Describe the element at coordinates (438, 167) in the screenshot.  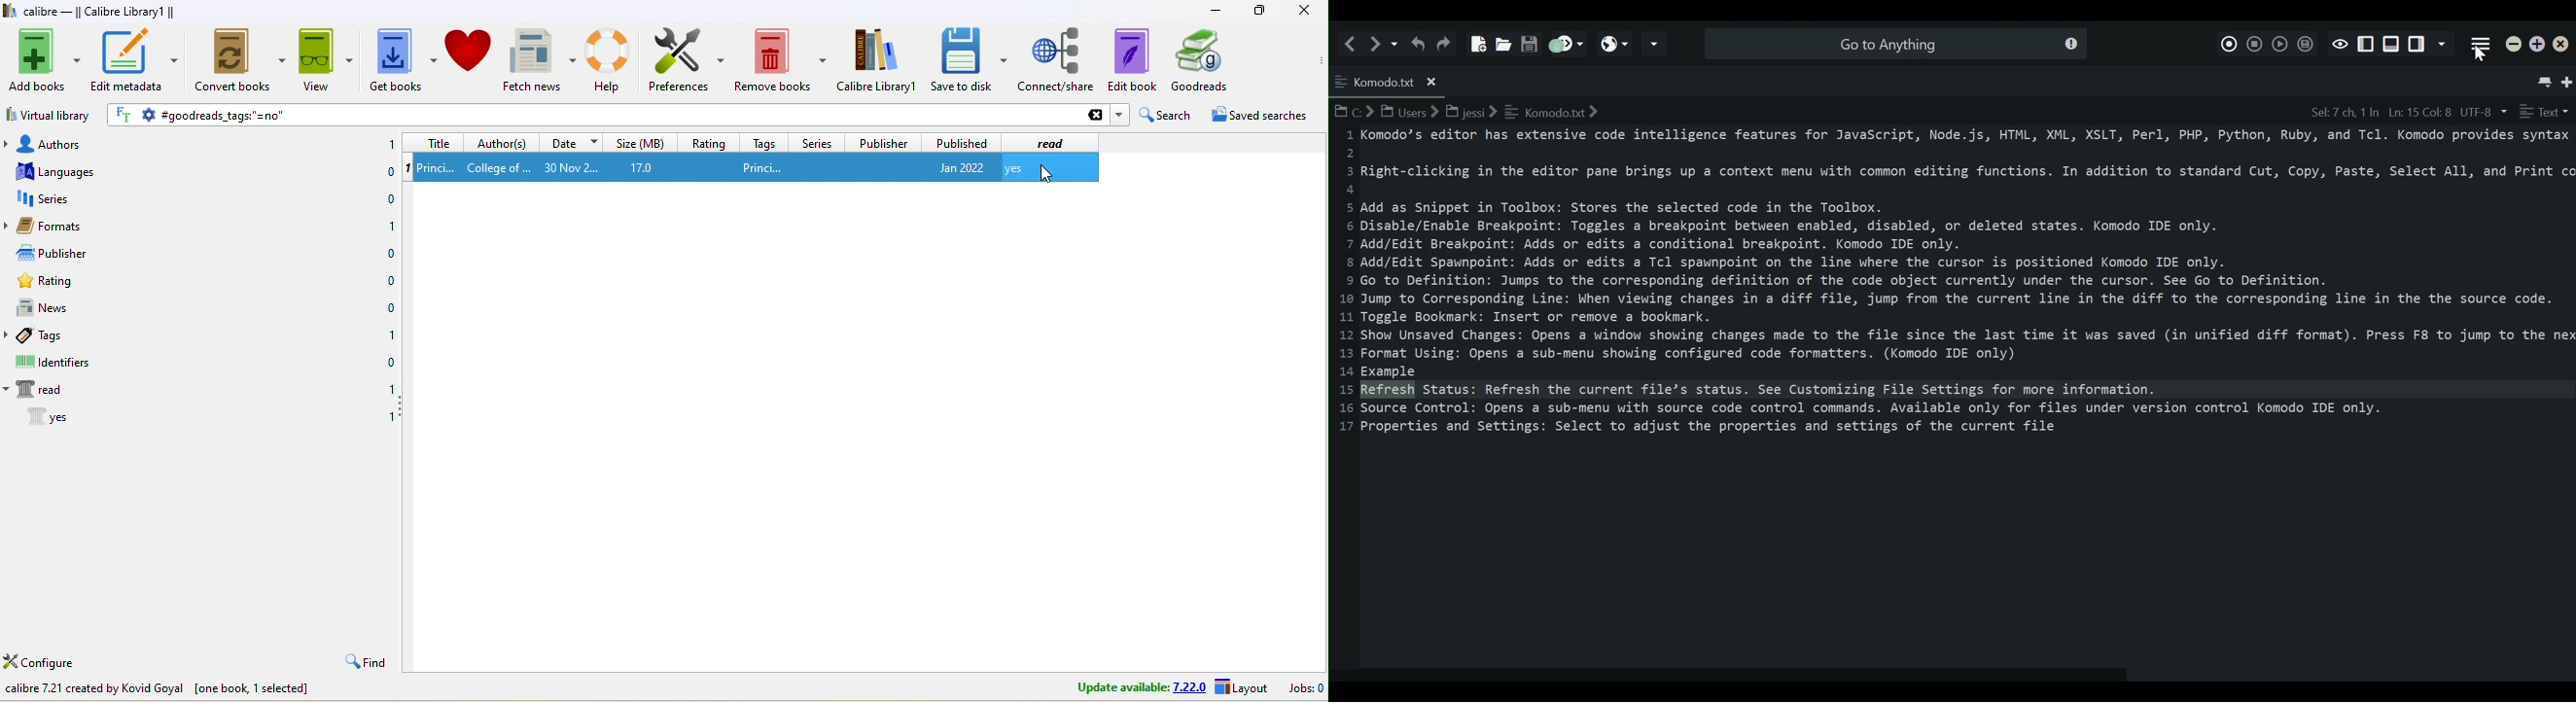
I see `1 princi  ` at that location.